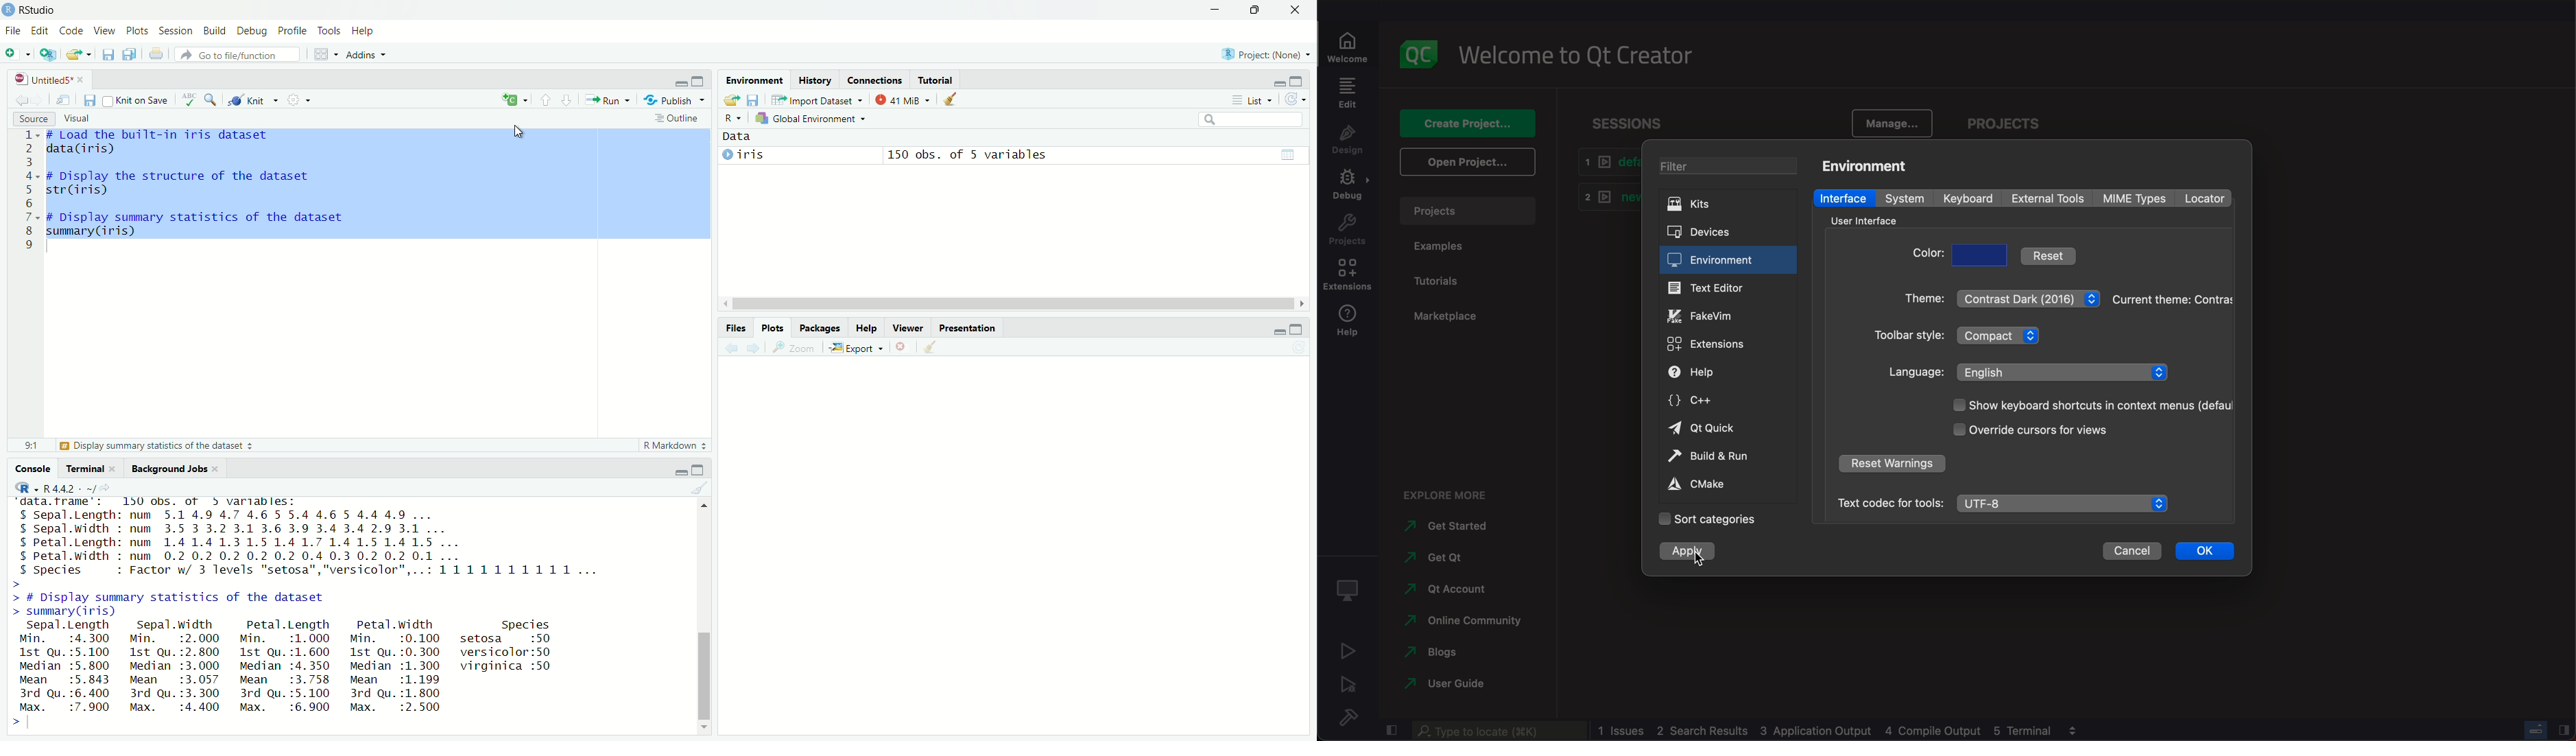  What do you see at coordinates (1728, 260) in the screenshot?
I see `environment` at bounding box center [1728, 260].